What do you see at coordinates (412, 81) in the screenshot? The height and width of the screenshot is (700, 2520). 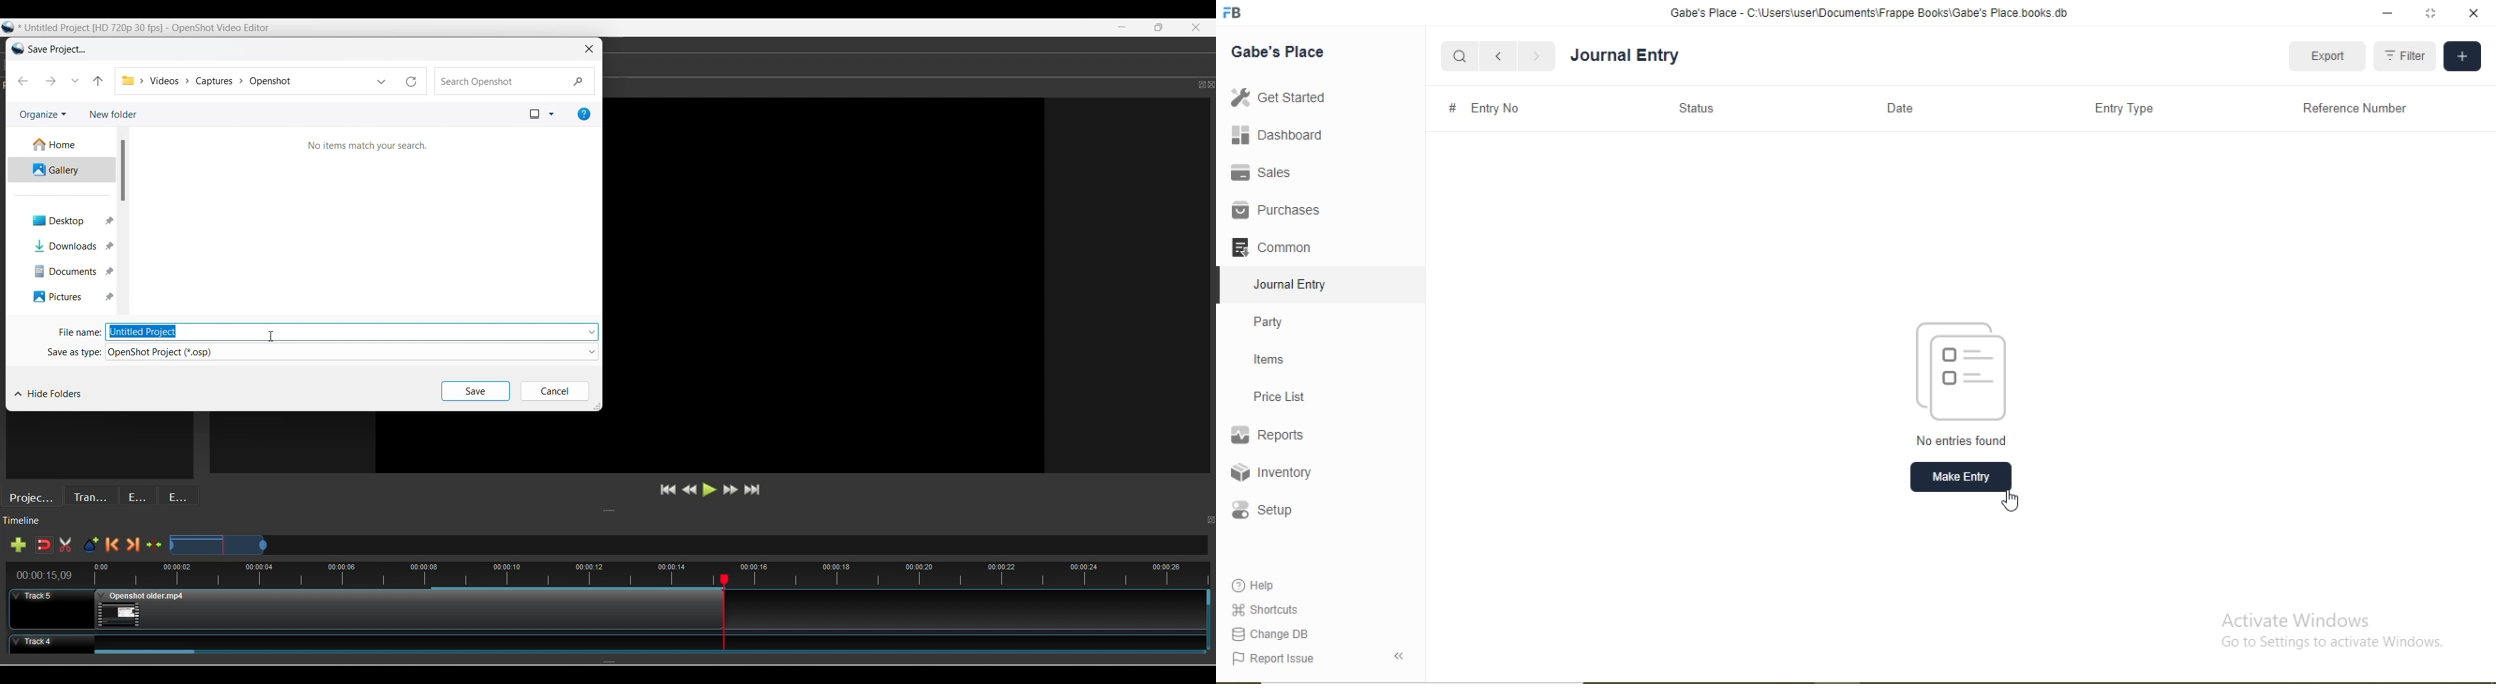 I see `Reload` at bounding box center [412, 81].